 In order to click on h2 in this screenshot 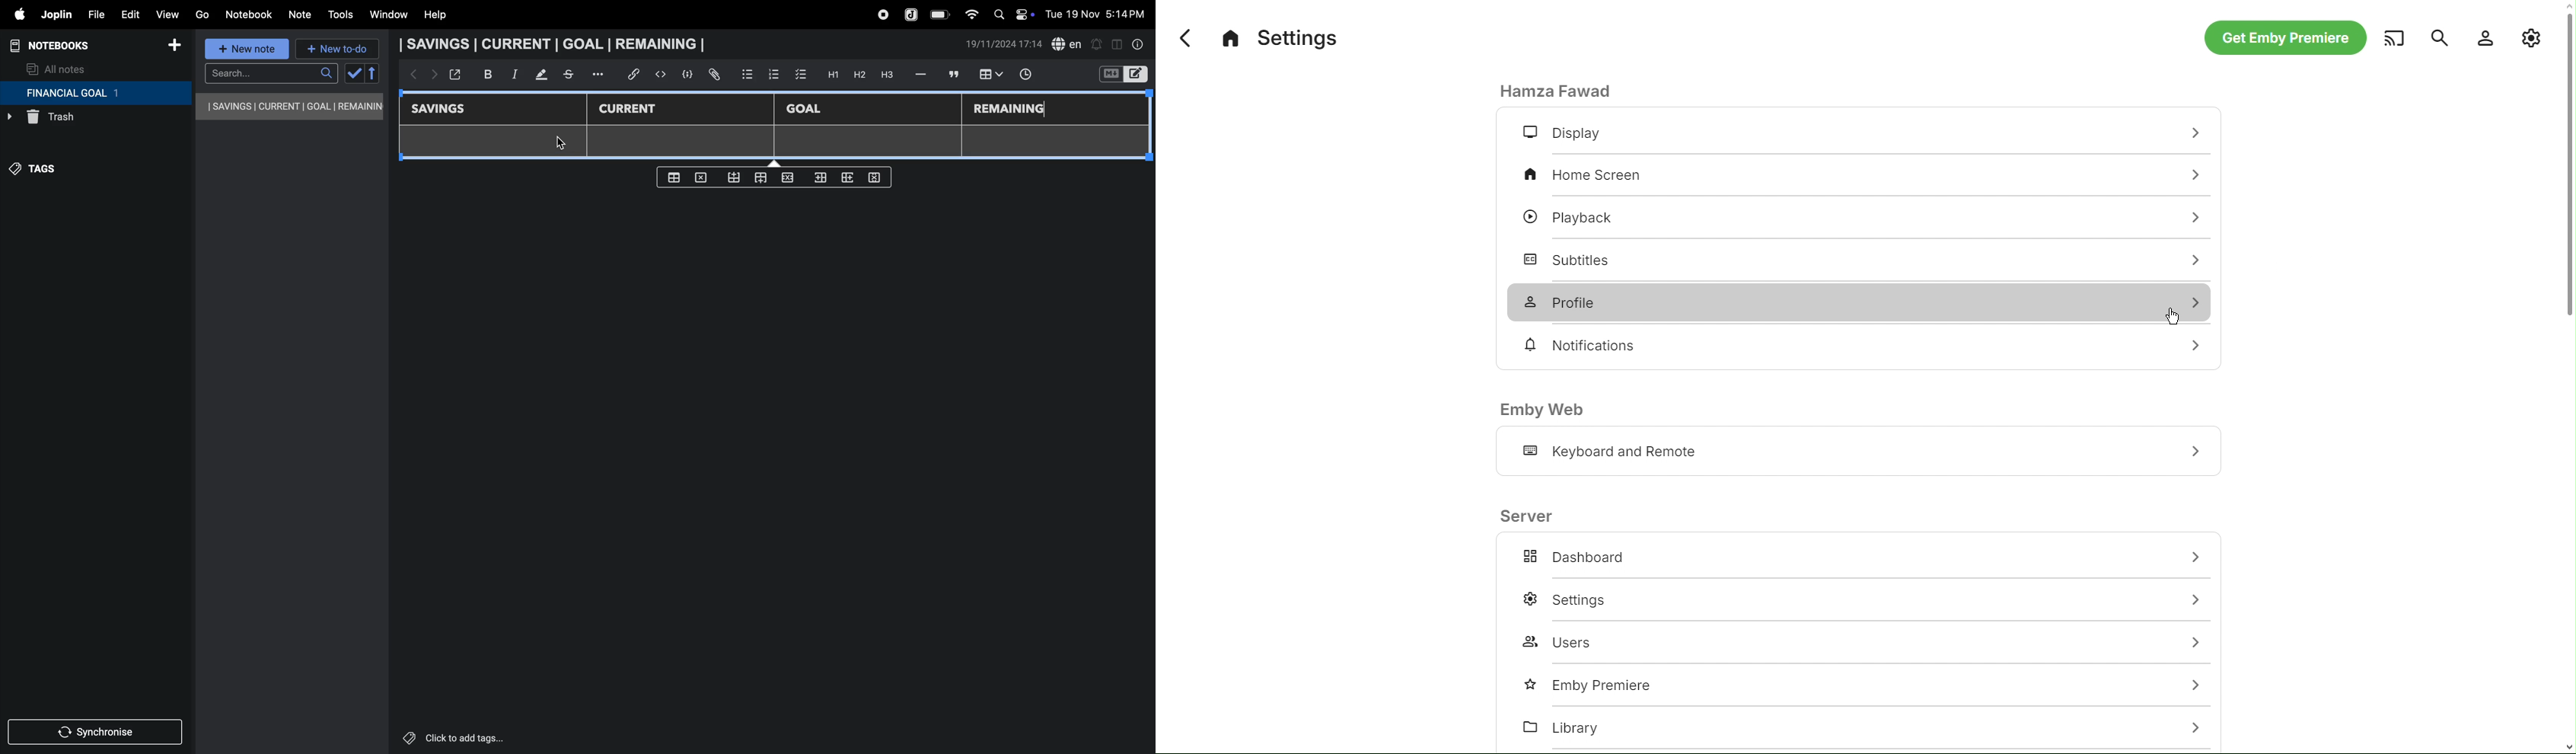, I will do `click(858, 74)`.